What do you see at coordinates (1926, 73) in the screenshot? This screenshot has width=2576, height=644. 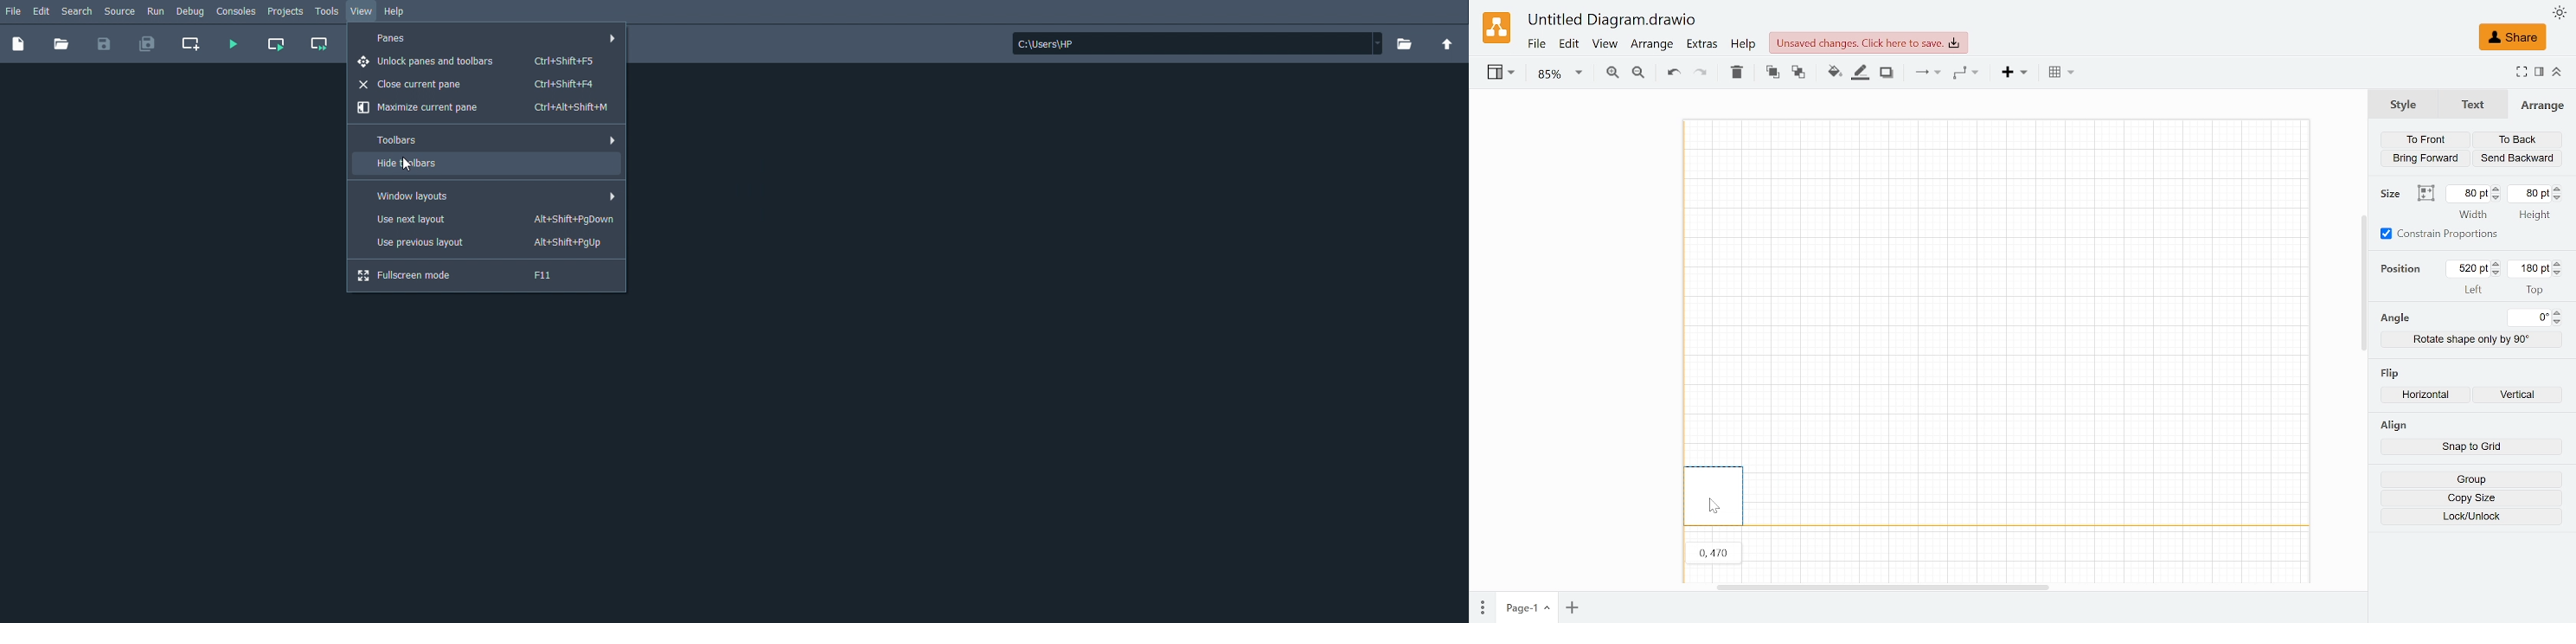 I see `Connections` at bounding box center [1926, 73].